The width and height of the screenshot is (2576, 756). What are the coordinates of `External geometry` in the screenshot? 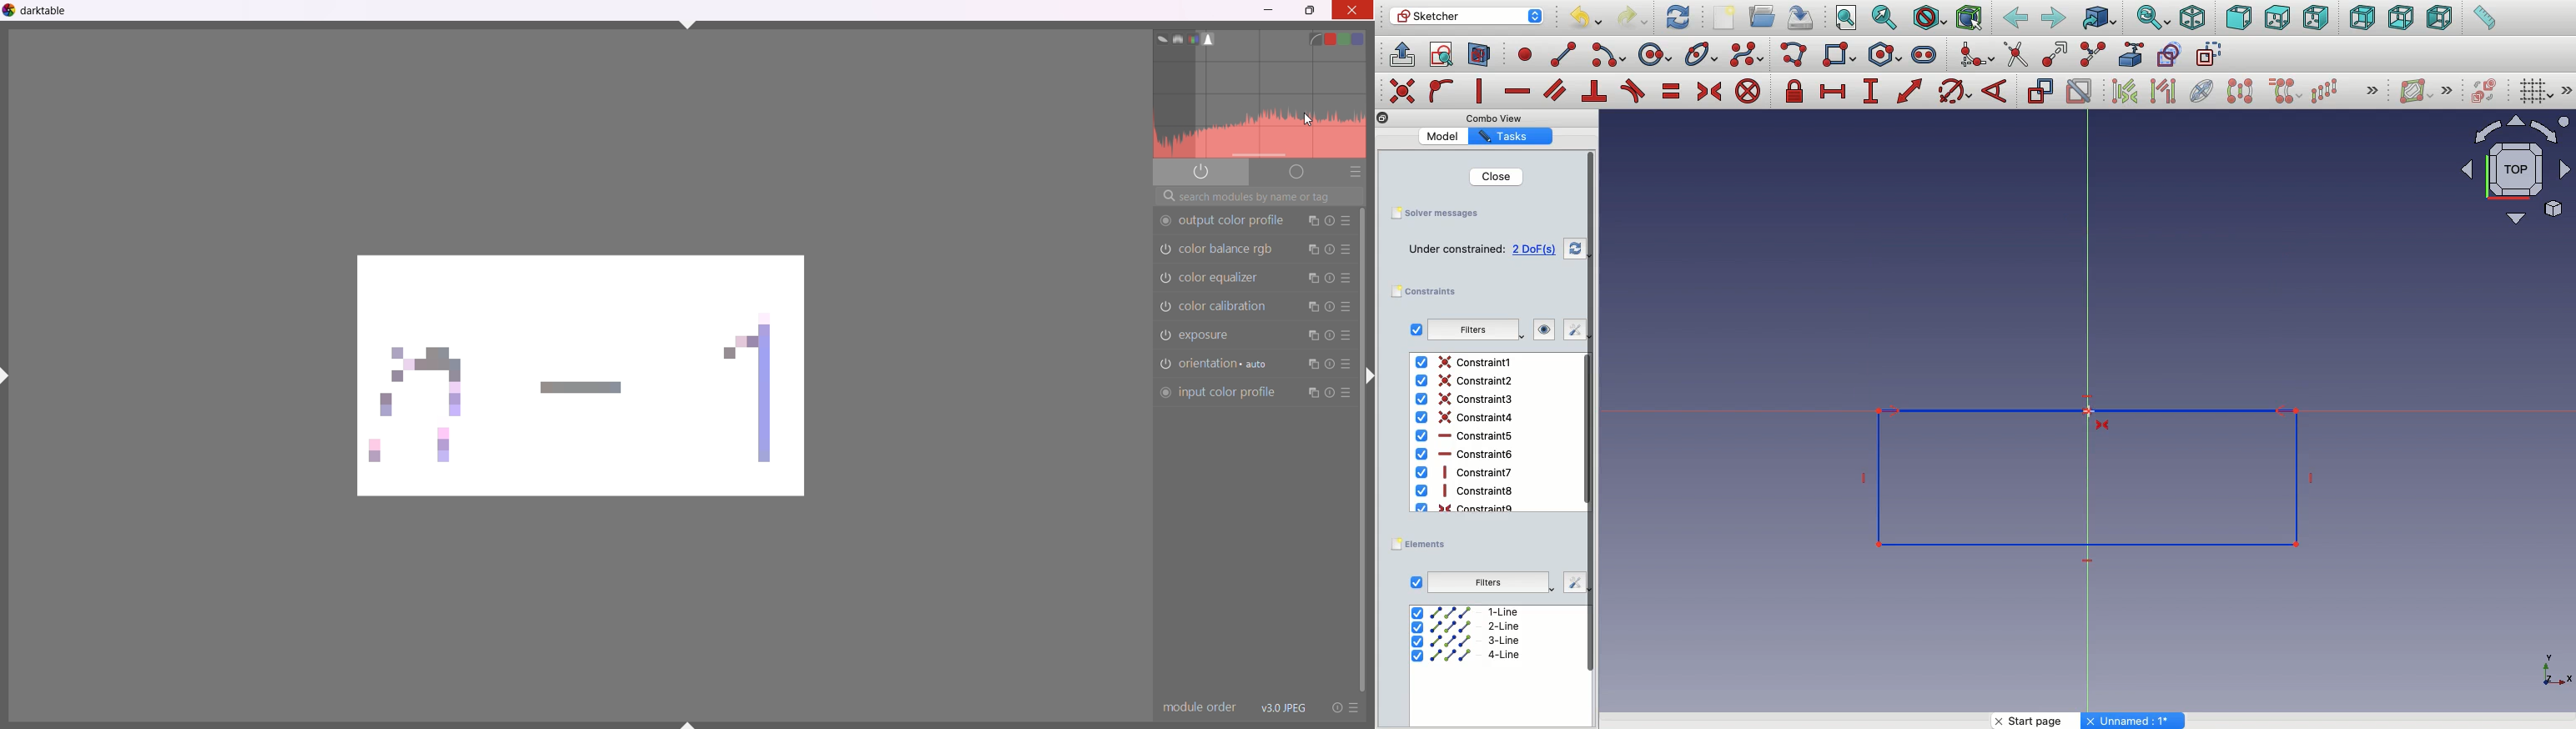 It's located at (2130, 54).